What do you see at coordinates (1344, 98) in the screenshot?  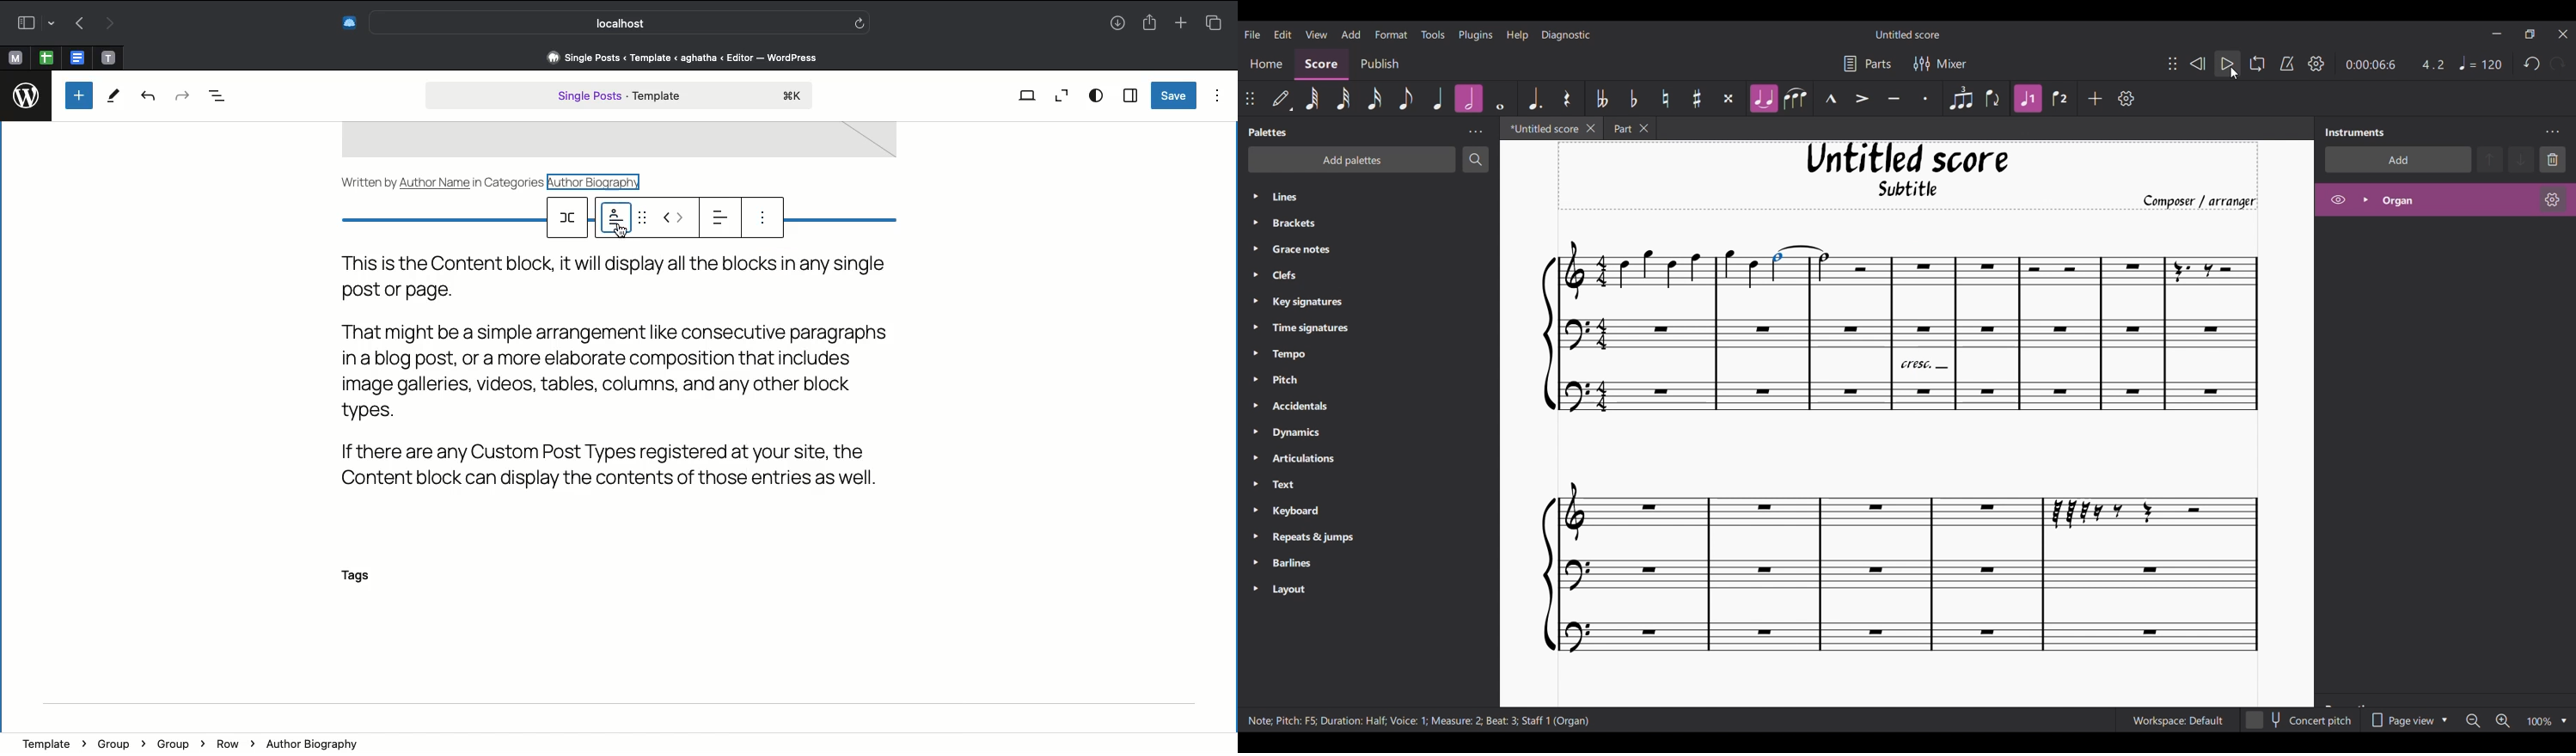 I see `32nd note` at bounding box center [1344, 98].